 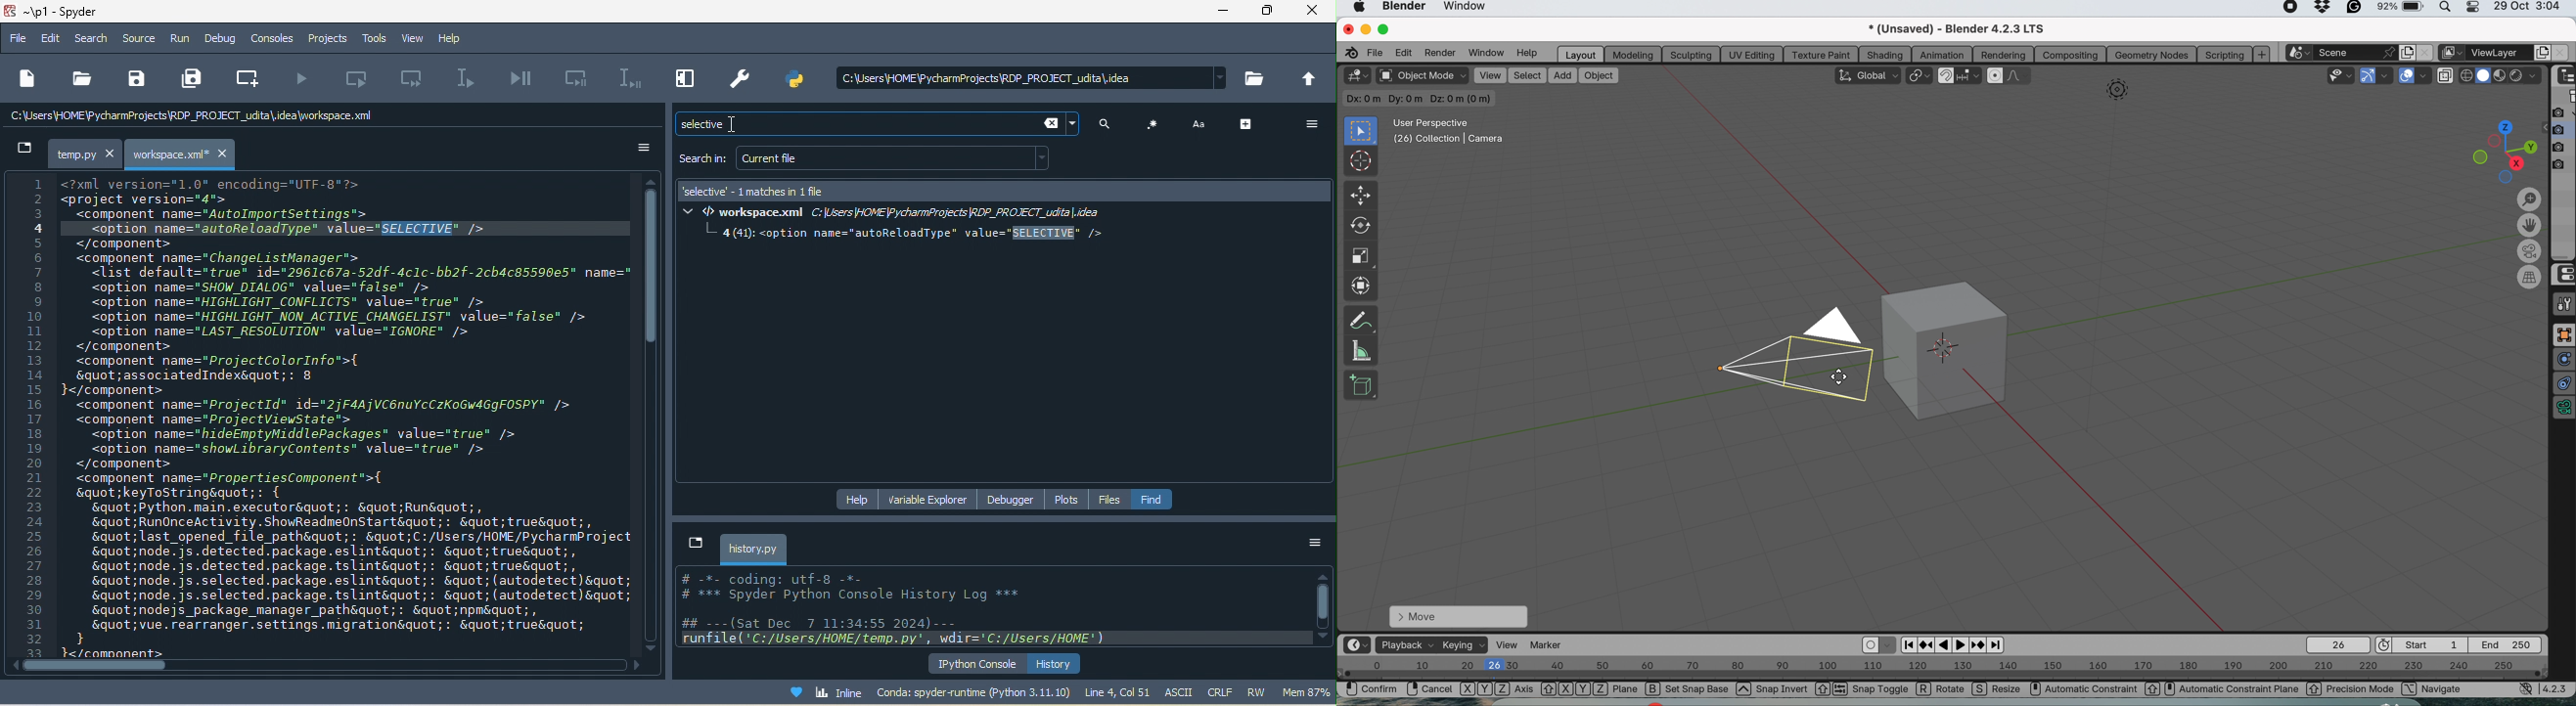 I want to click on editor type, so click(x=1356, y=645).